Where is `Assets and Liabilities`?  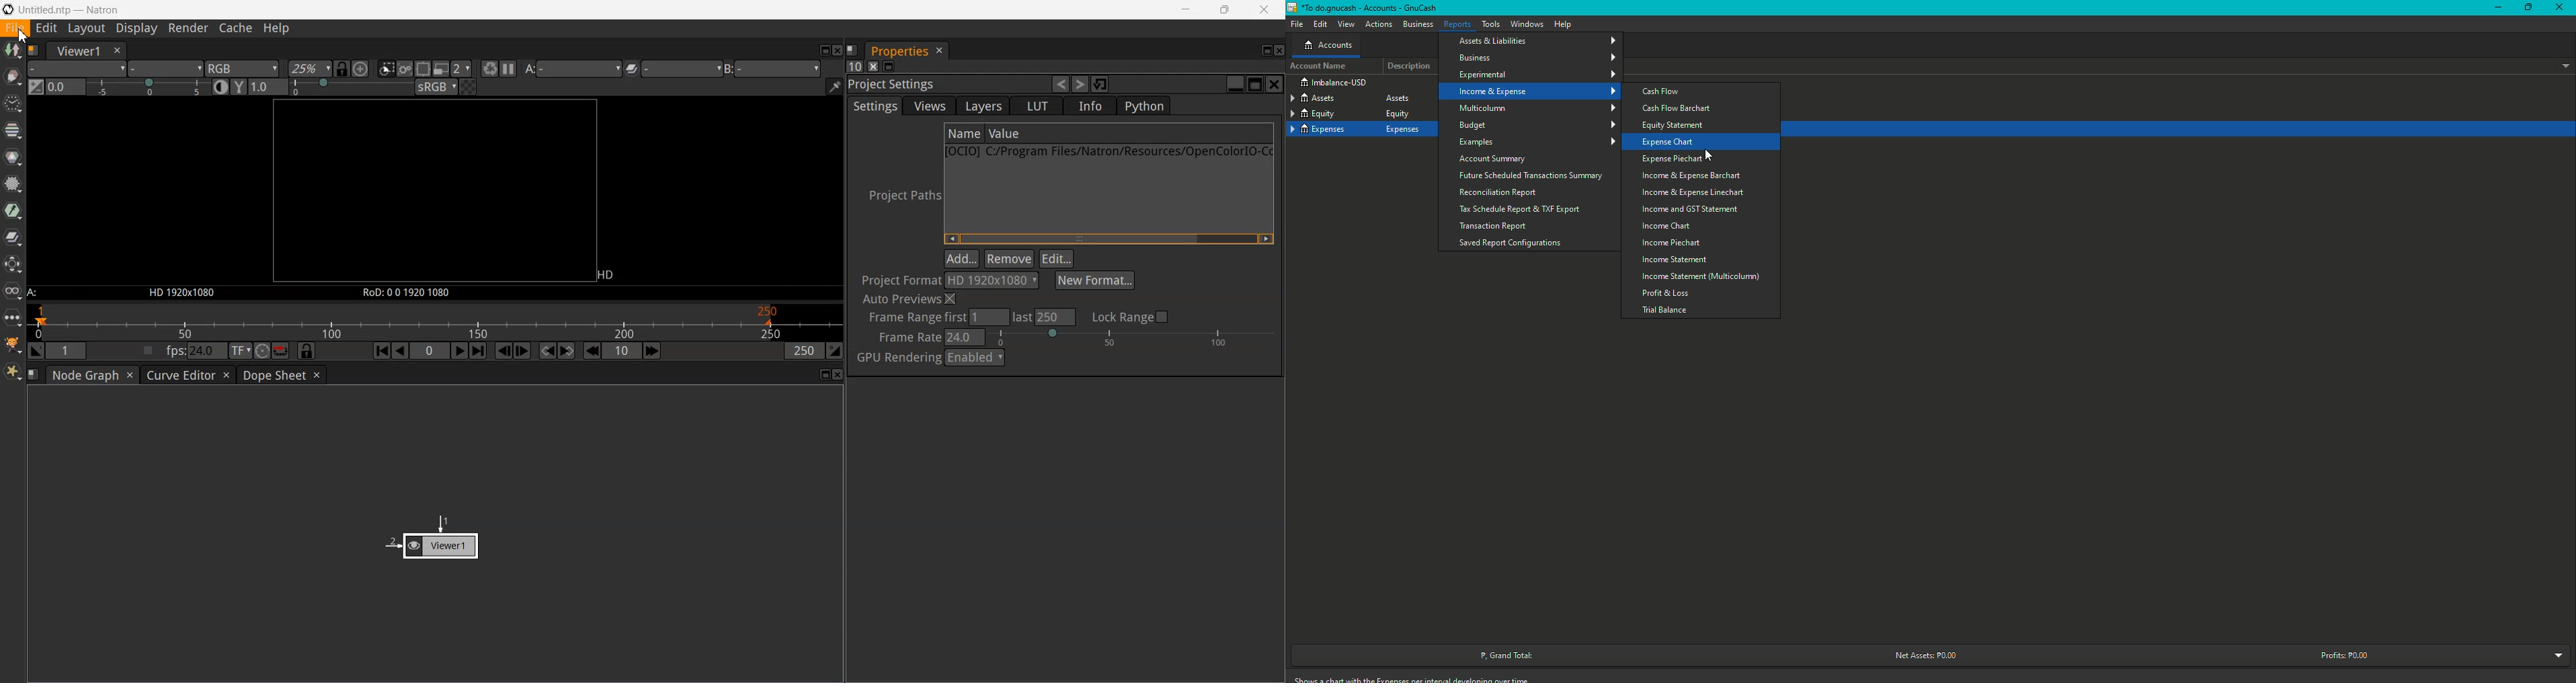
Assets and Liabilities is located at coordinates (1540, 40).